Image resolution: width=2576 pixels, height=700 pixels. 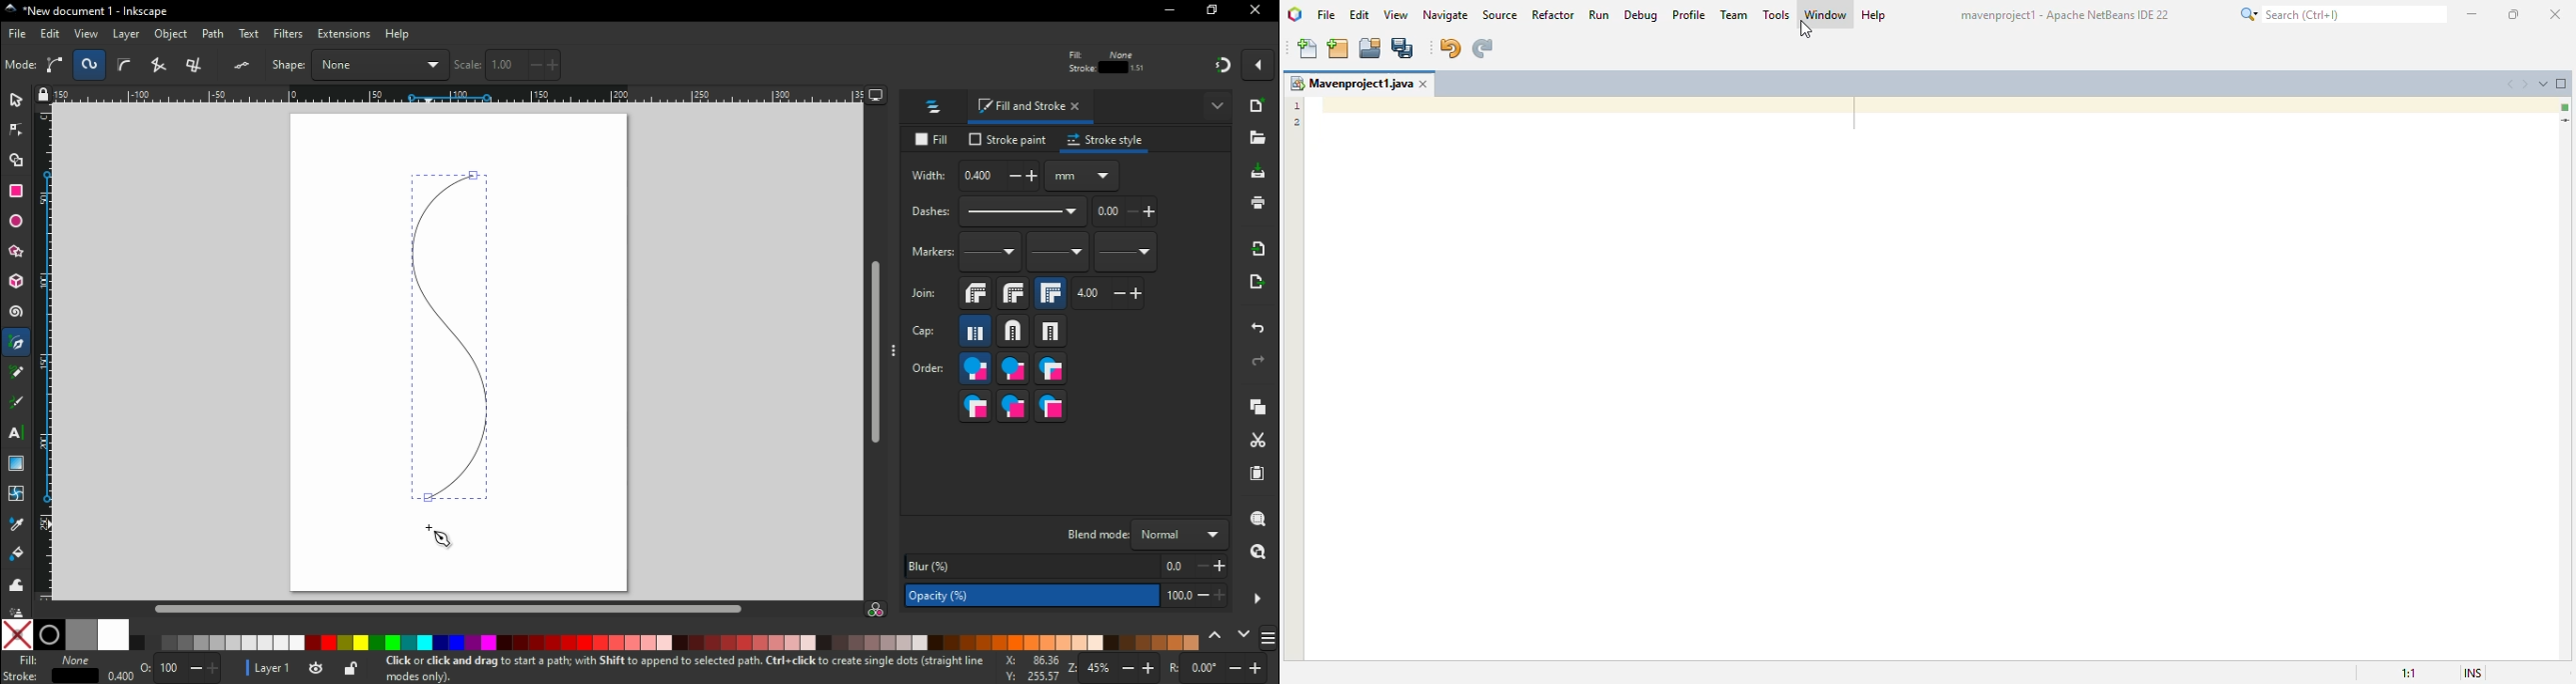 What do you see at coordinates (128, 68) in the screenshot?
I see `create BSplain path` at bounding box center [128, 68].